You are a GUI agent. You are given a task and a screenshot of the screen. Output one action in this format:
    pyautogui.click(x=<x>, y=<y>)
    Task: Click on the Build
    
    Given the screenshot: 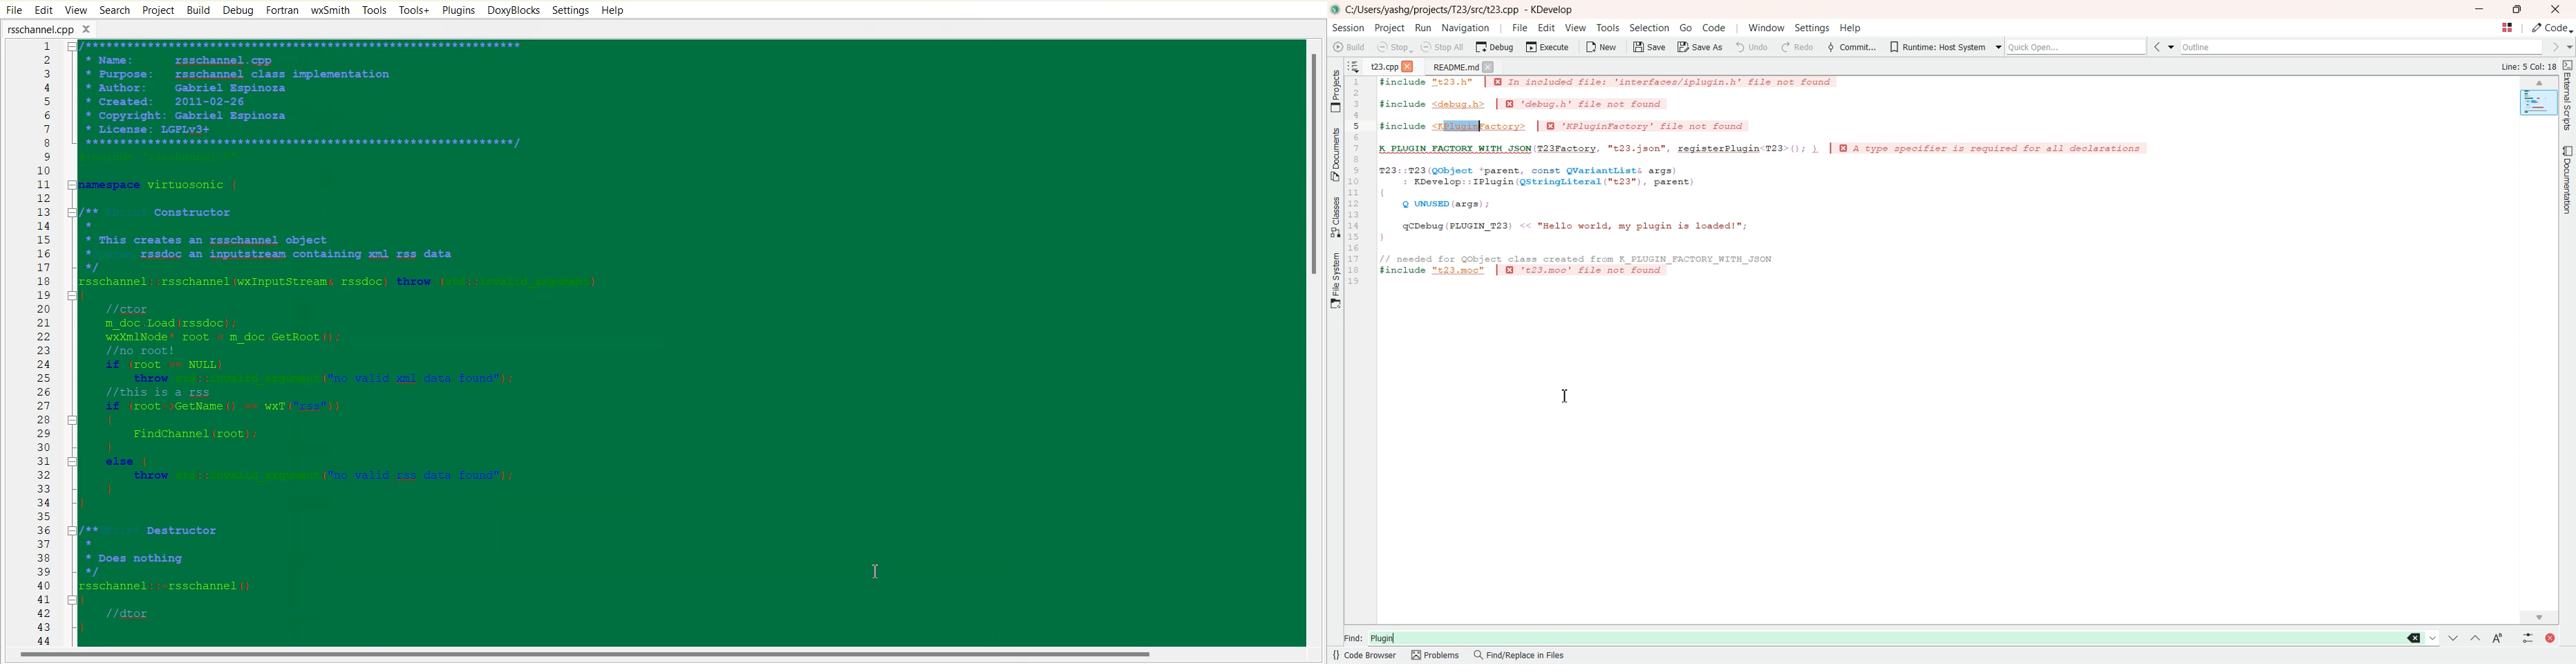 What is the action you would take?
    pyautogui.click(x=198, y=10)
    